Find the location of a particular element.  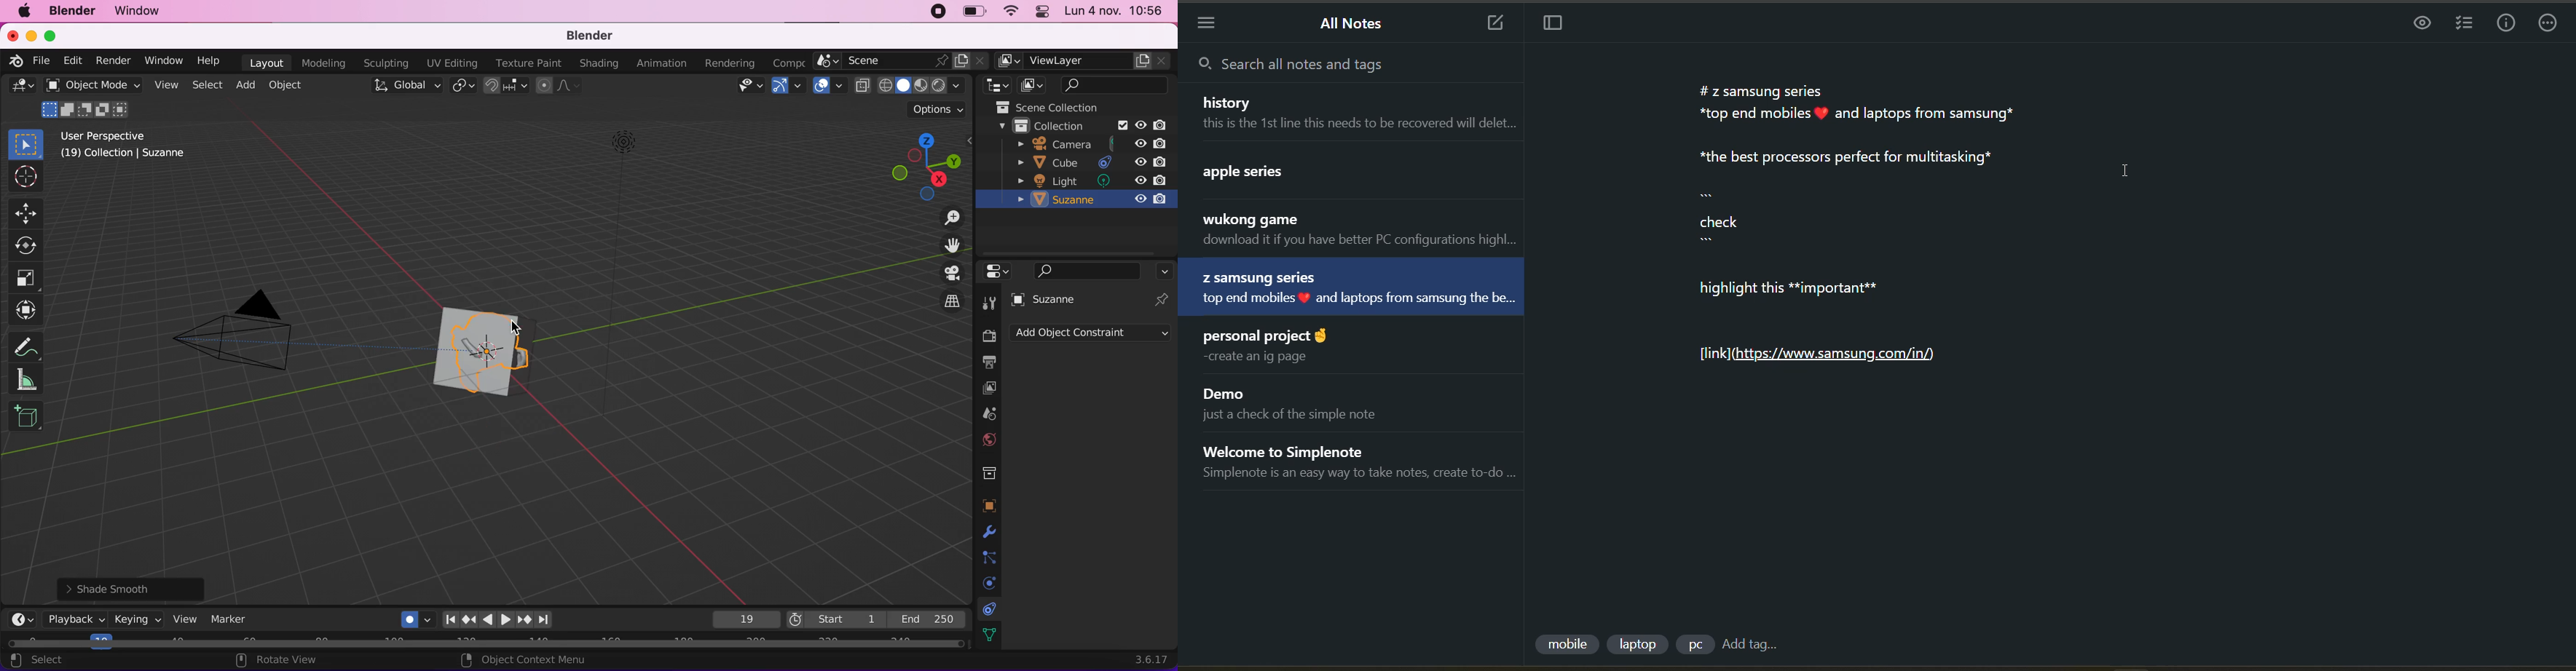

horizontal slider is located at coordinates (484, 641).